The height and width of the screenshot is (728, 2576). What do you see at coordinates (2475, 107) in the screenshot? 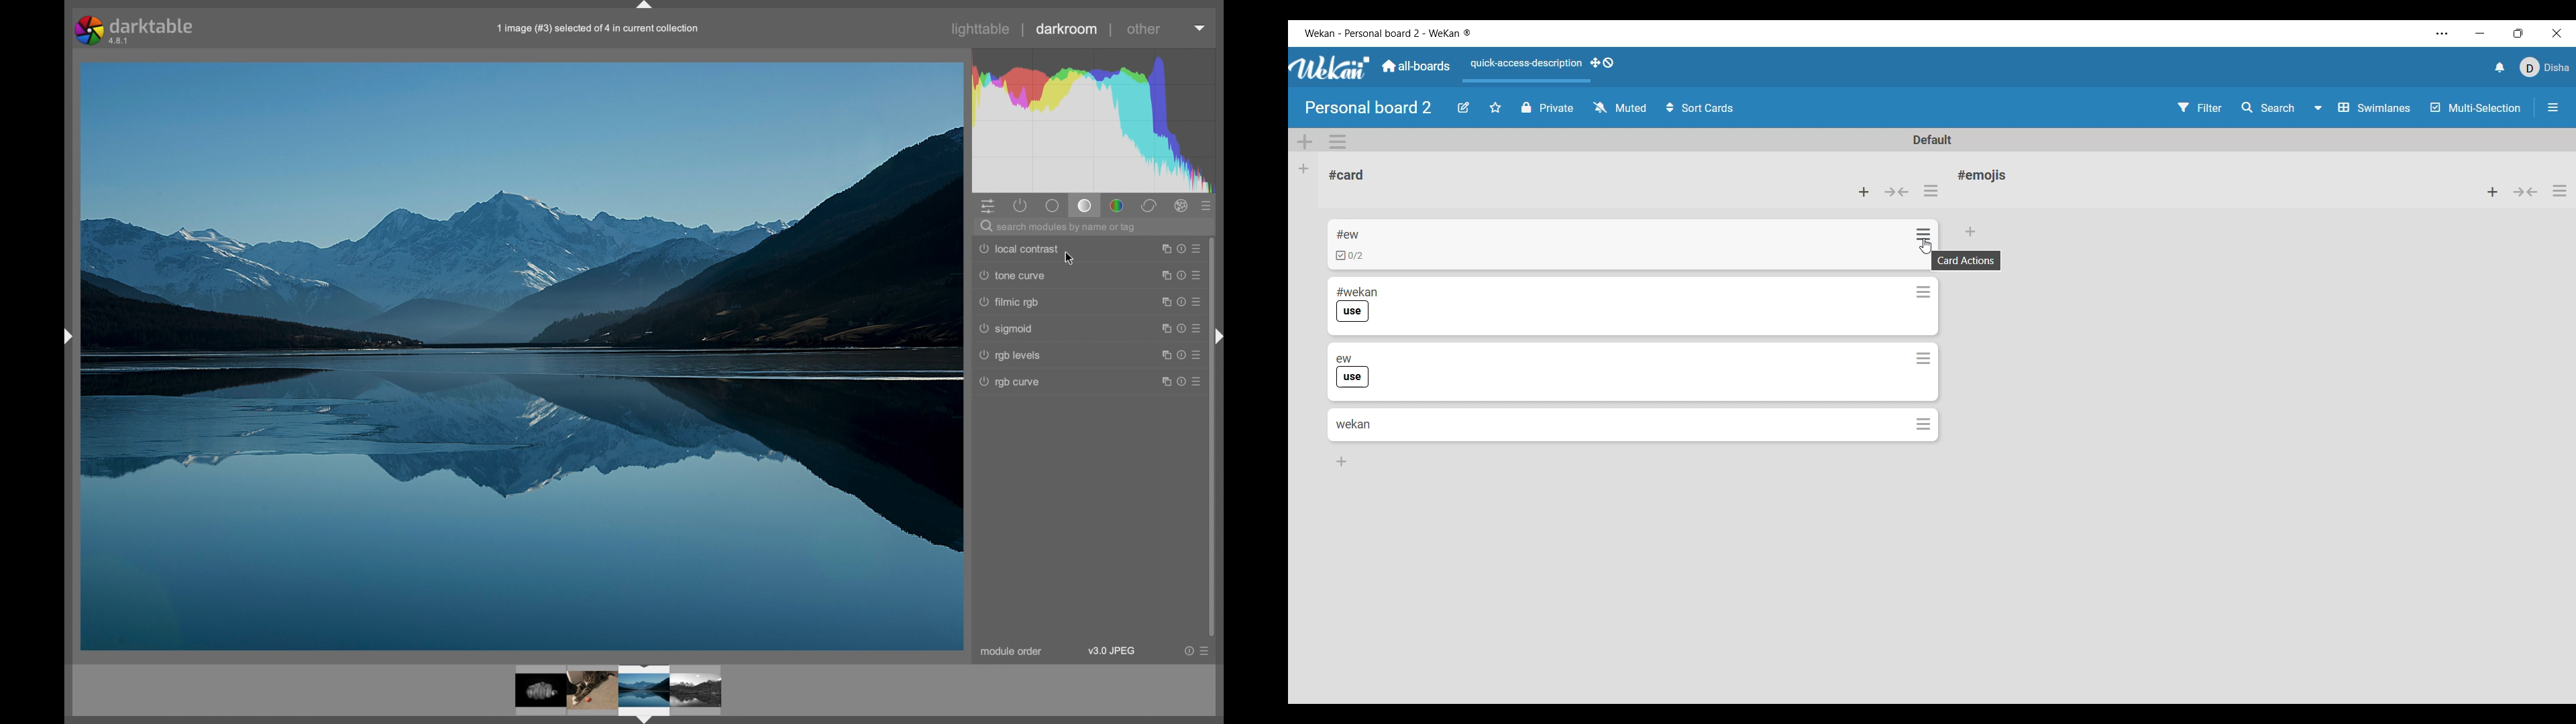
I see `Toggle for multi-selection` at bounding box center [2475, 107].